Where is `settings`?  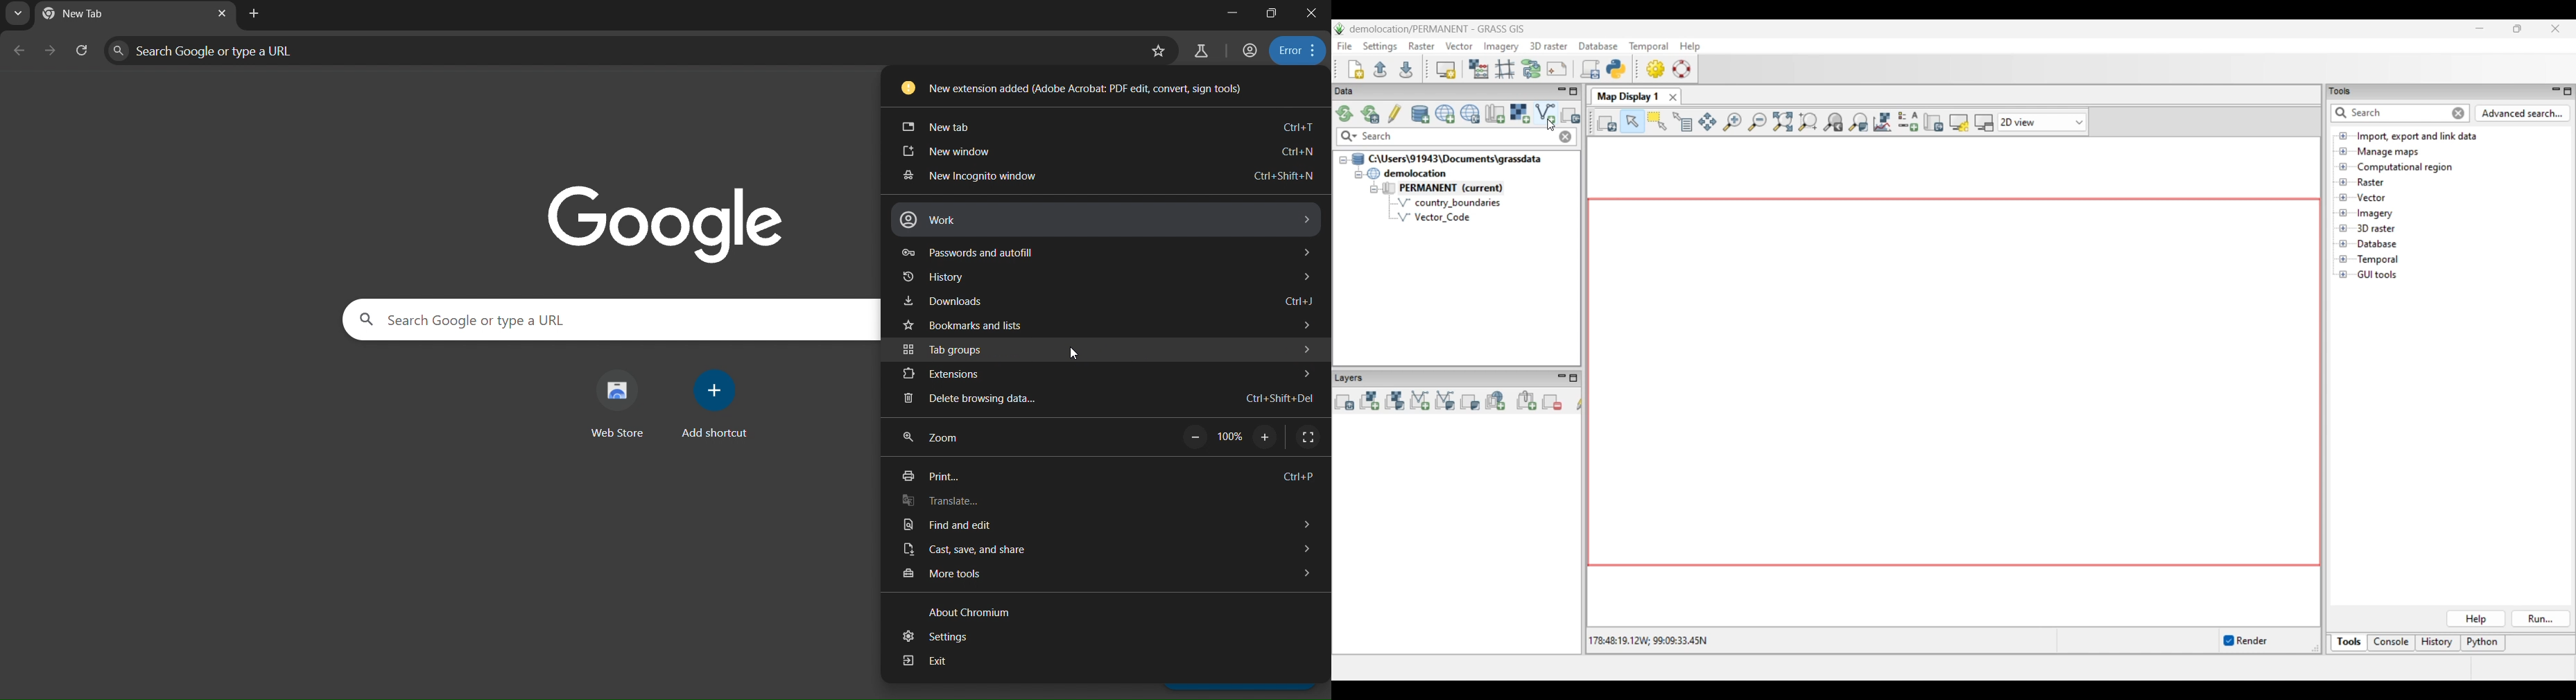
settings is located at coordinates (1108, 636).